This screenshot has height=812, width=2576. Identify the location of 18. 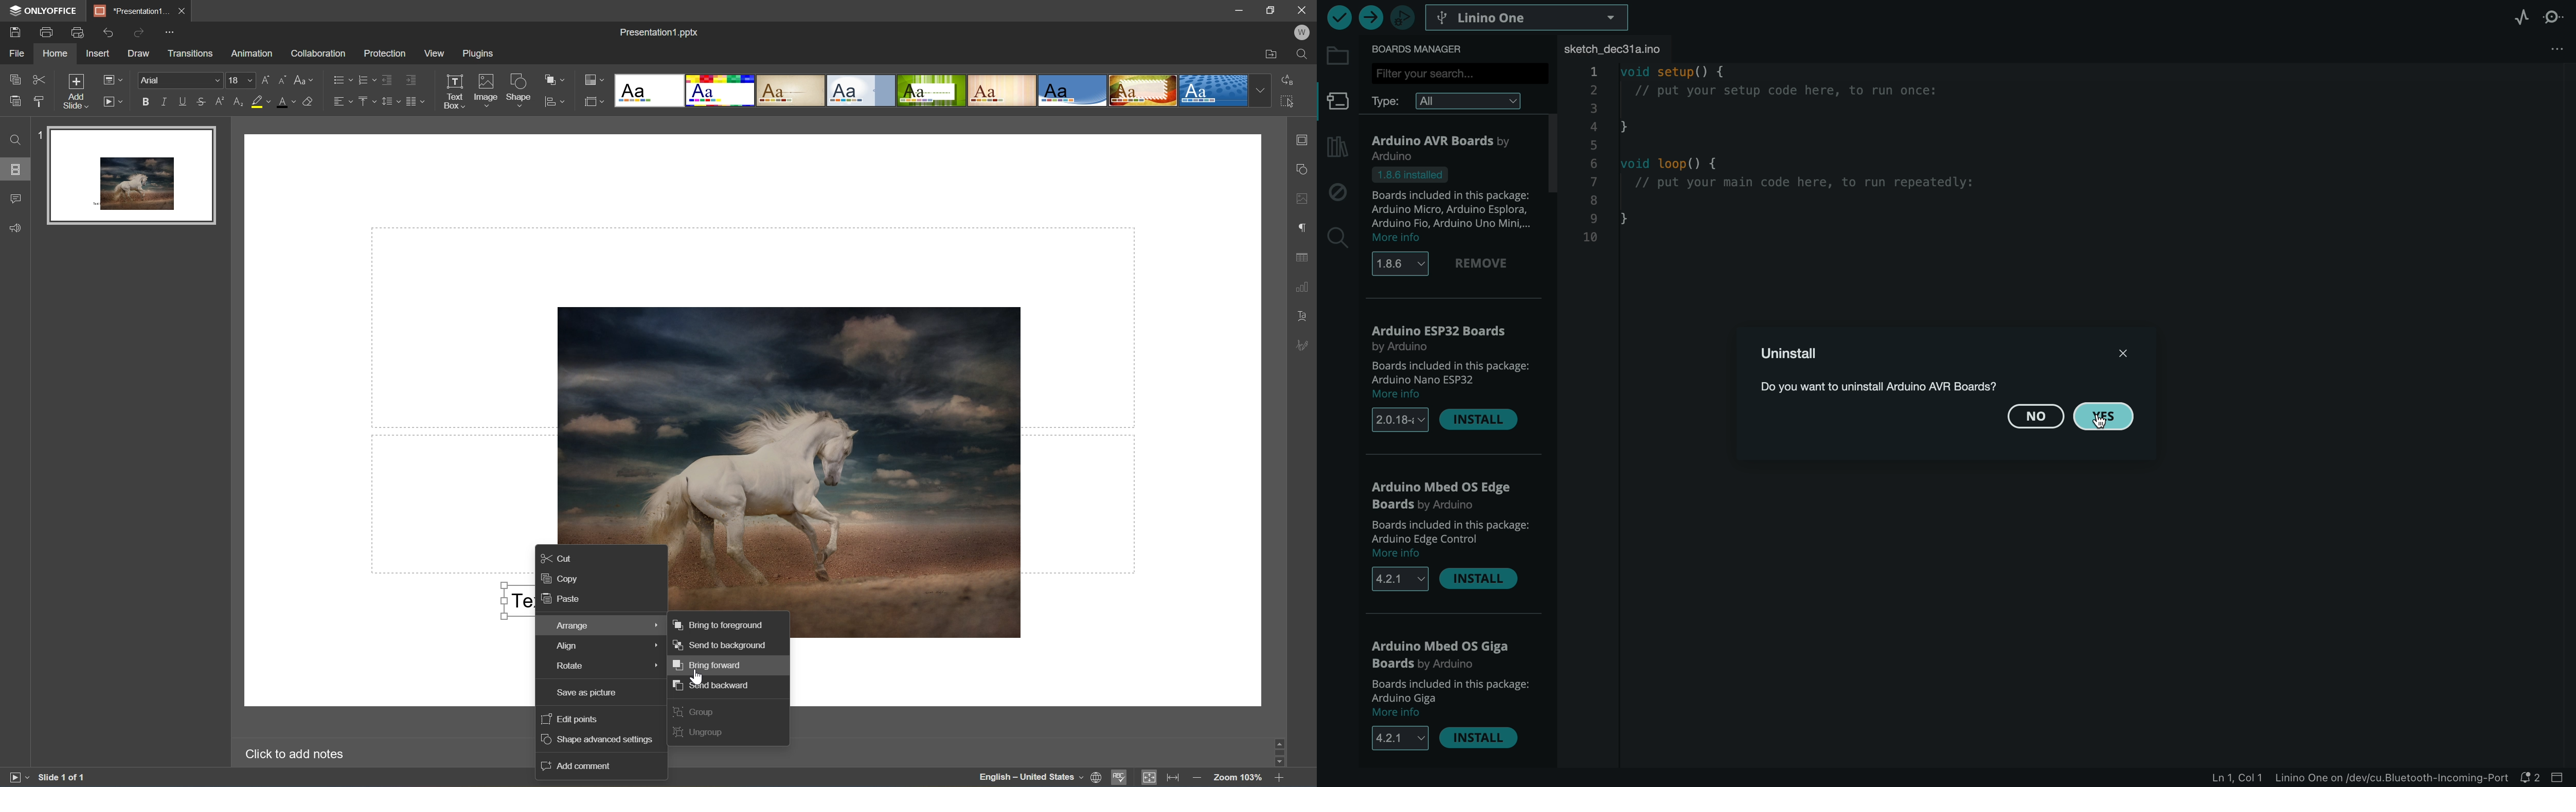
(240, 80).